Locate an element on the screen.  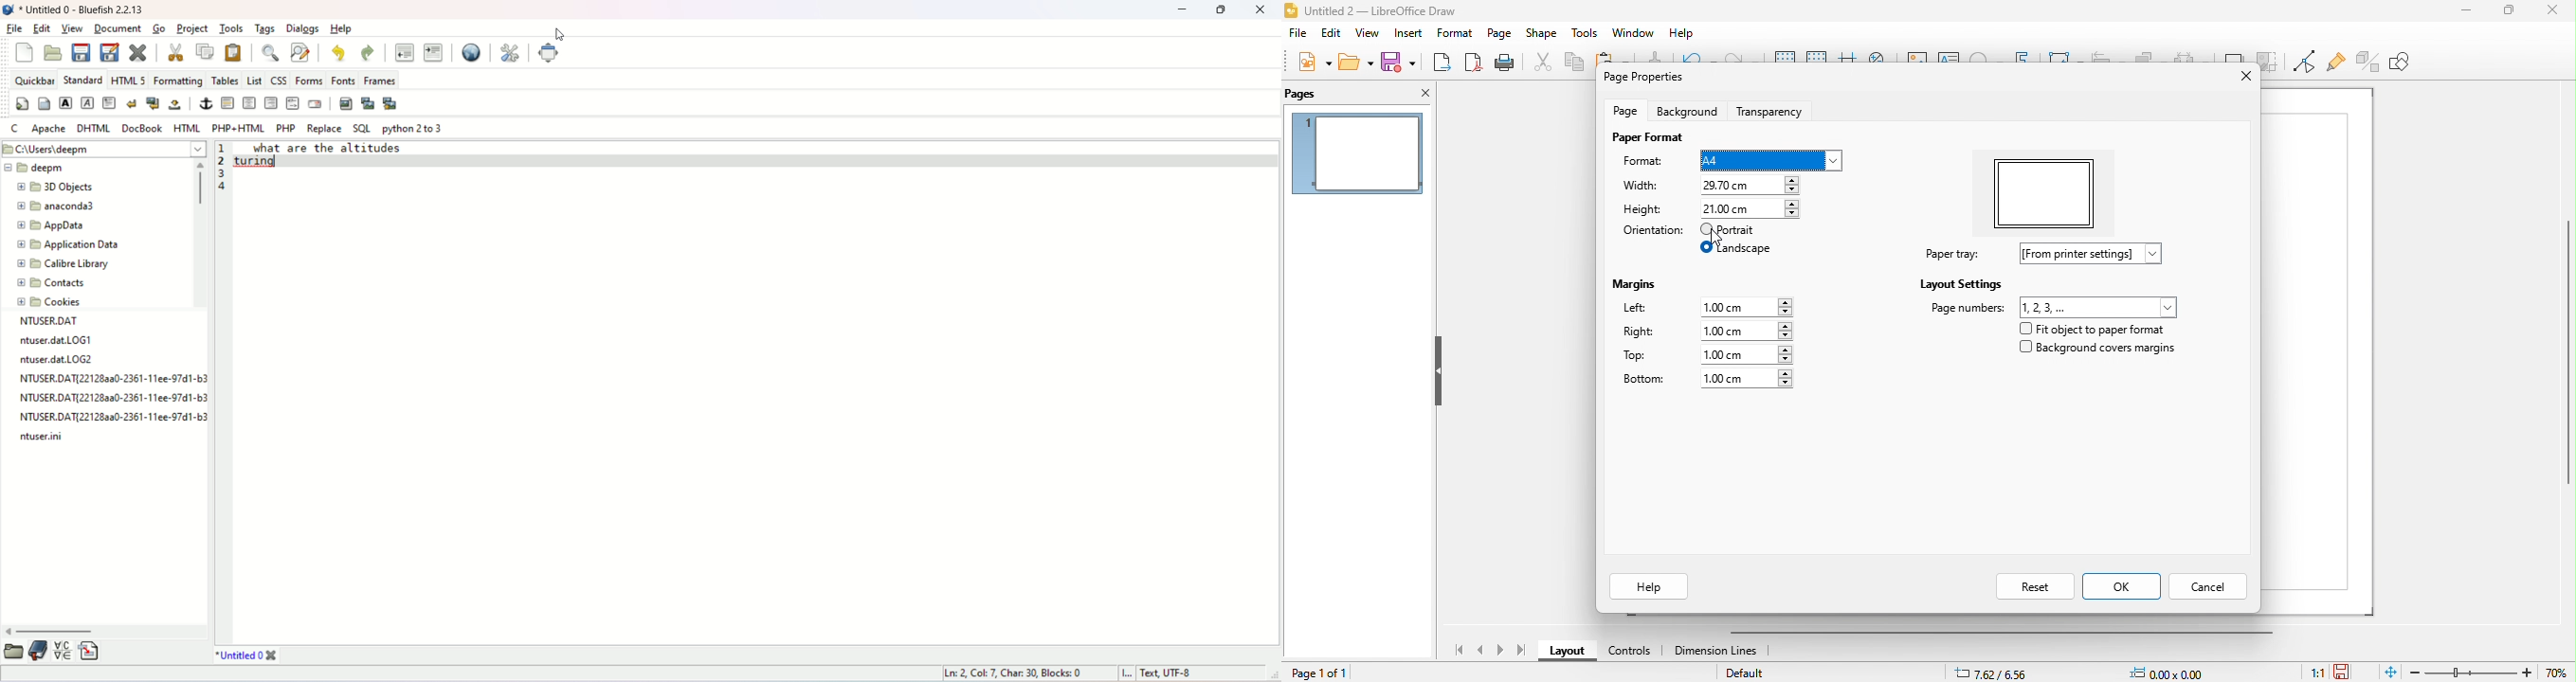
formatting is located at coordinates (178, 79).